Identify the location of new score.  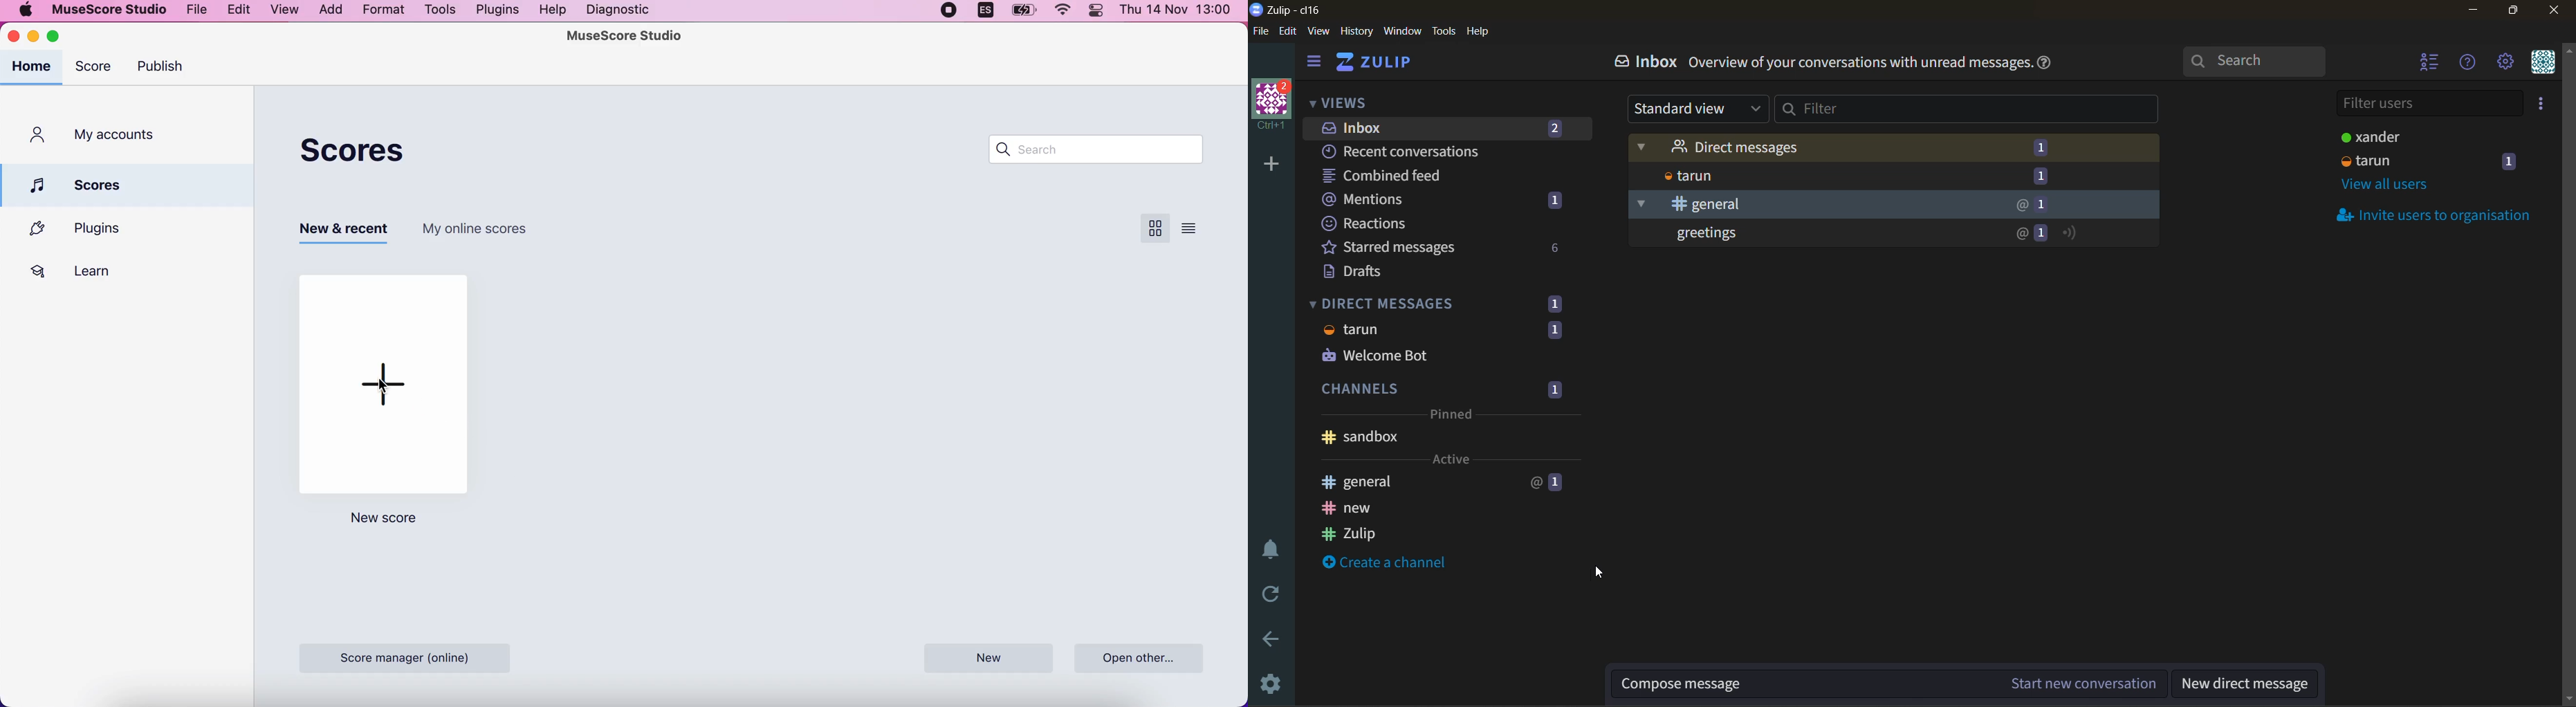
(385, 379).